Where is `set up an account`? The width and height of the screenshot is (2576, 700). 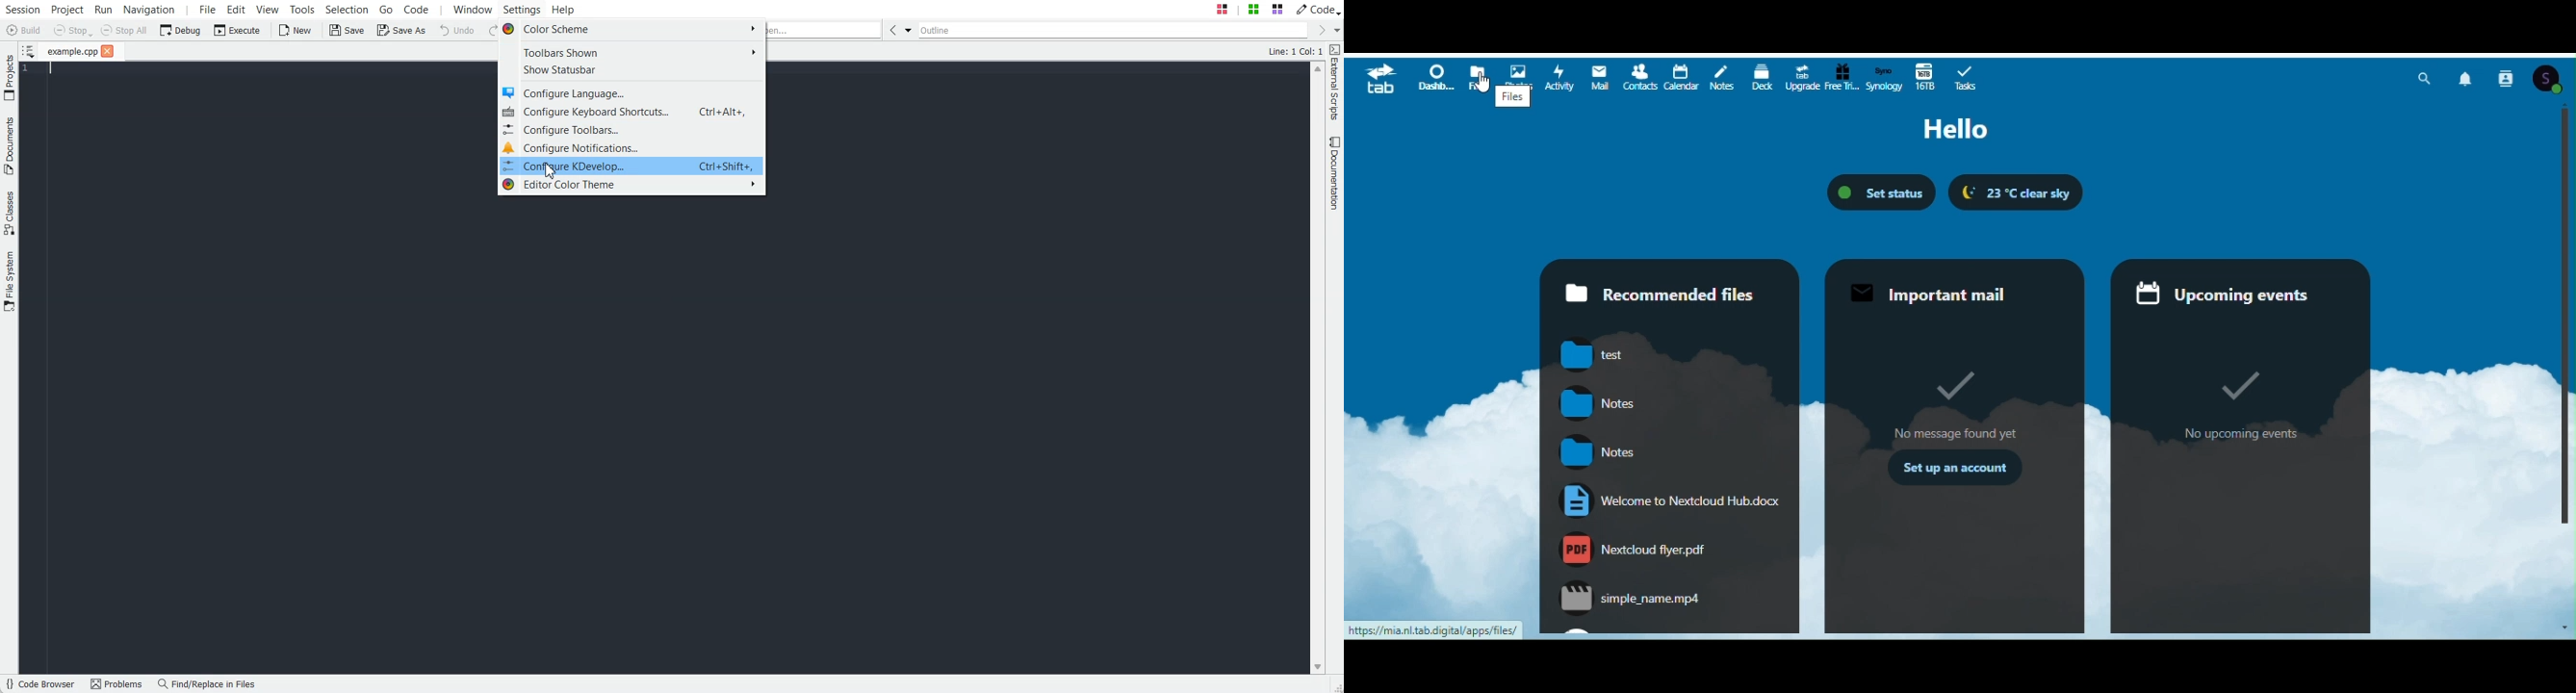 set up an account is located at coordinates (1952, 468).